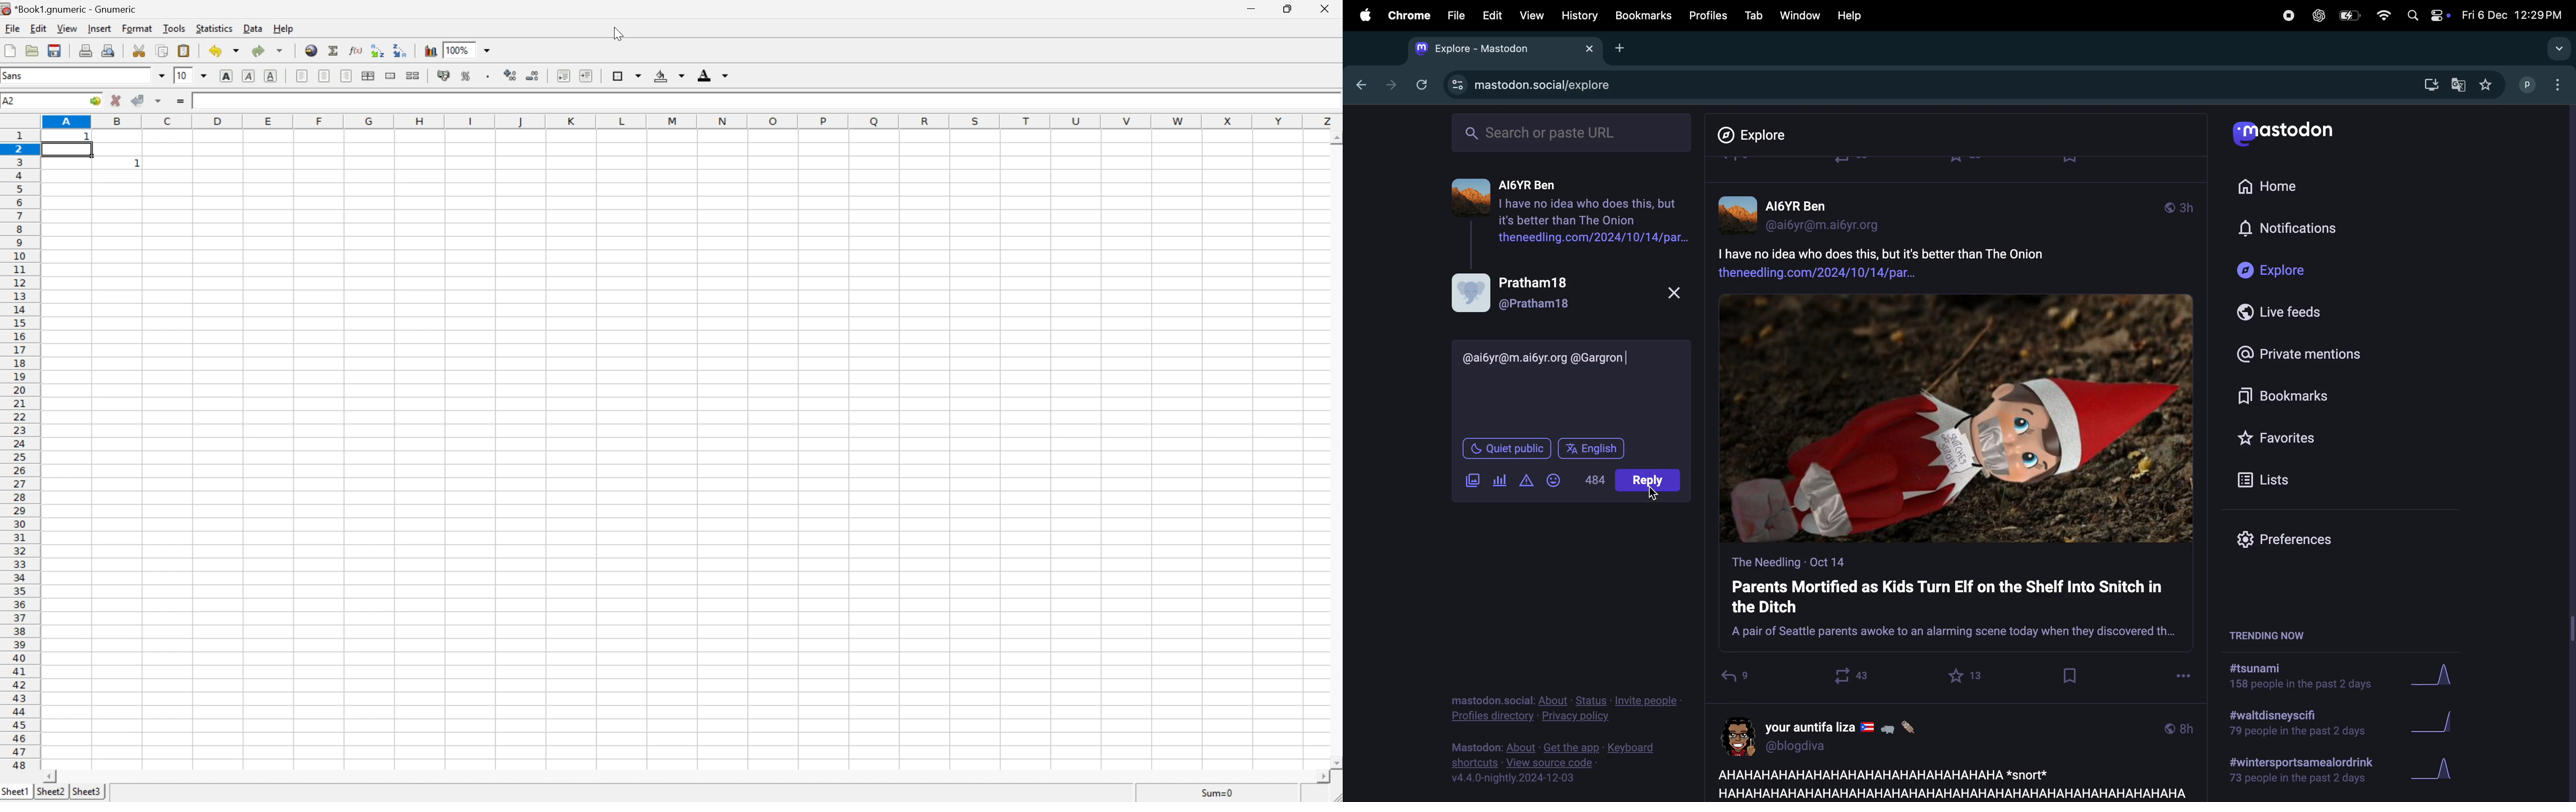  What do you see at coordinates (323, 75) in the screenshot?
I see `Center horizontally` at bounding box center [323, 75].